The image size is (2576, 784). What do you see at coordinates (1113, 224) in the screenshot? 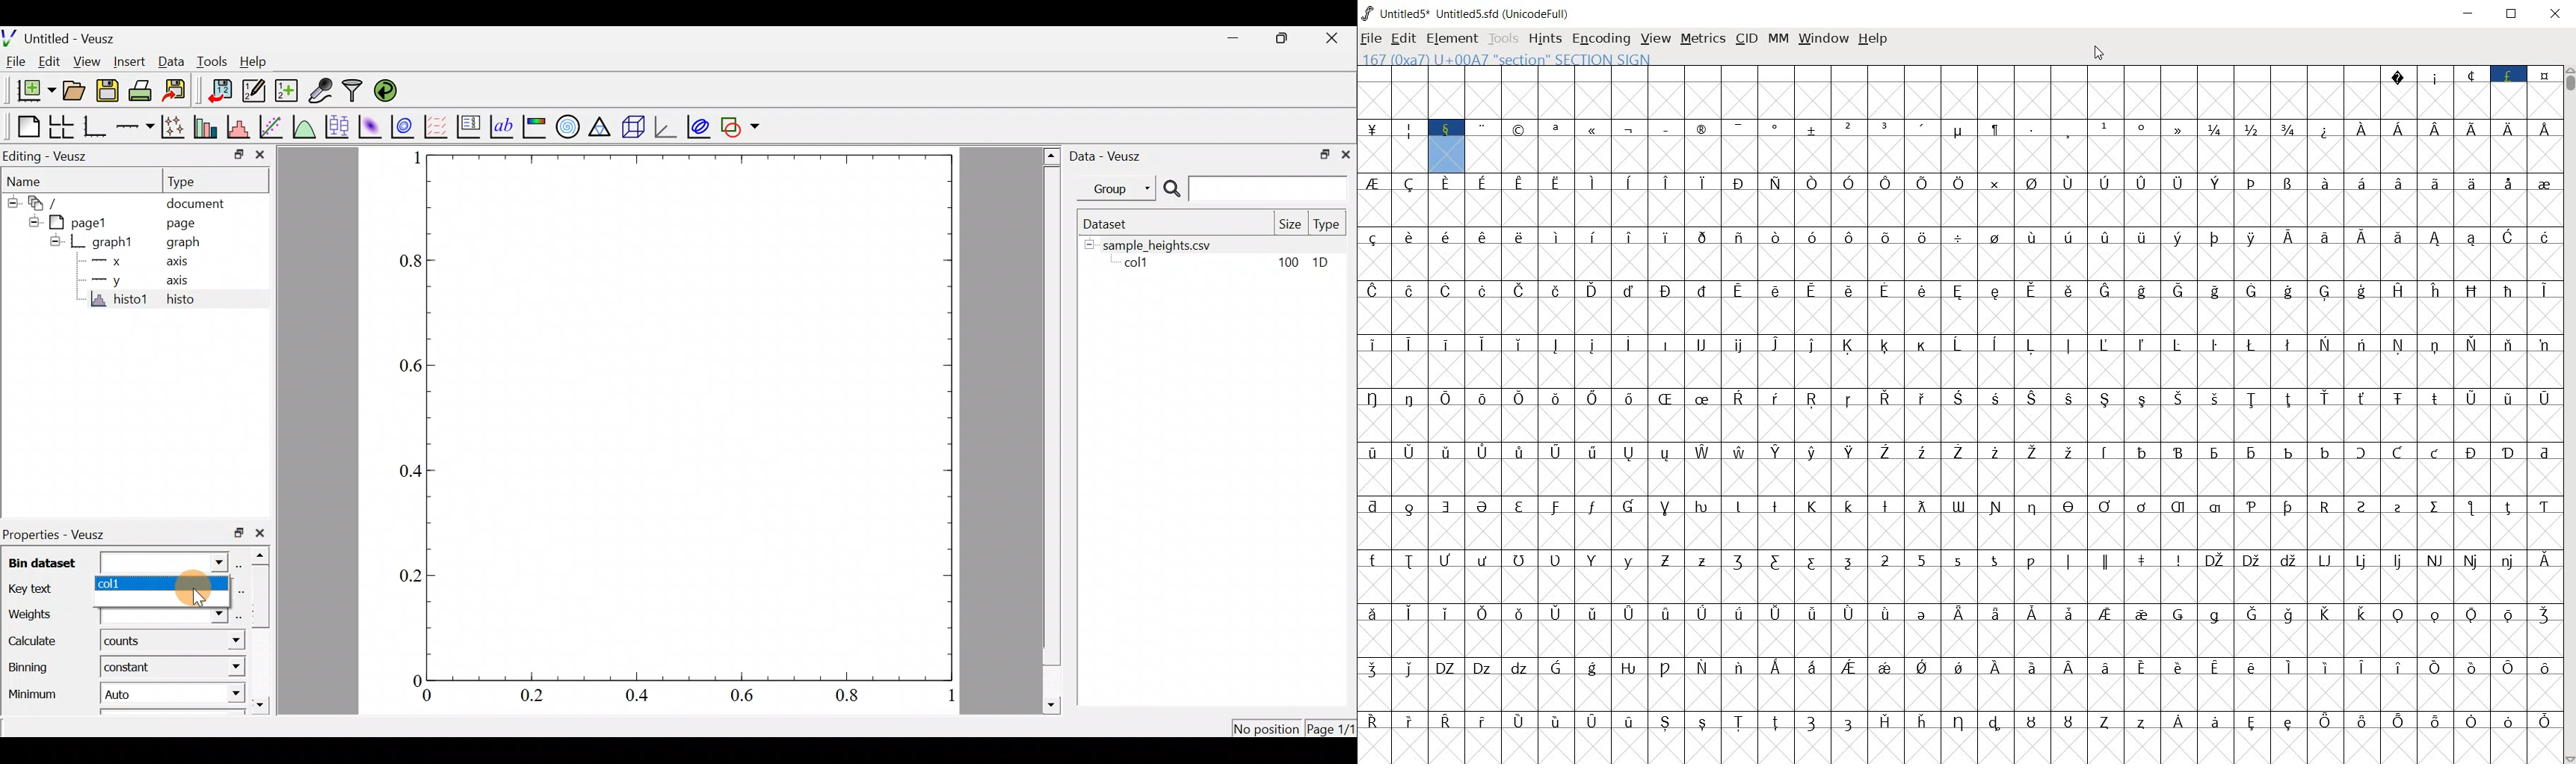
I see `Dataset` at bounding box center [1113, 224].